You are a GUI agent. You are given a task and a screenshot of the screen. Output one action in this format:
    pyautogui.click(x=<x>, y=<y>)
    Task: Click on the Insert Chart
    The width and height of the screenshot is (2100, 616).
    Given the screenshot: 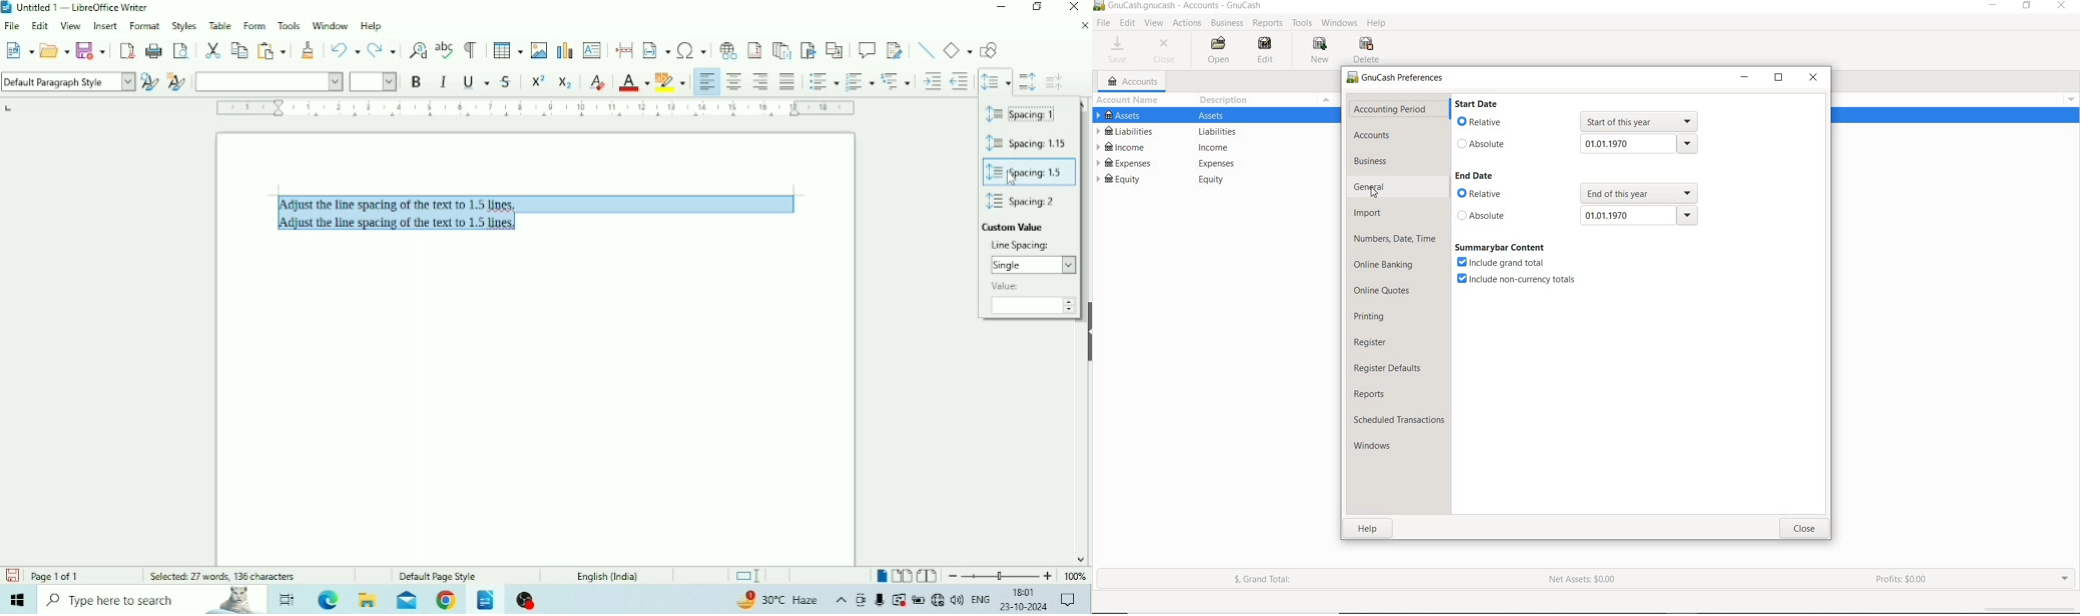 What is the action you would take?
    pyautogui.click(x=565, y=49)
    